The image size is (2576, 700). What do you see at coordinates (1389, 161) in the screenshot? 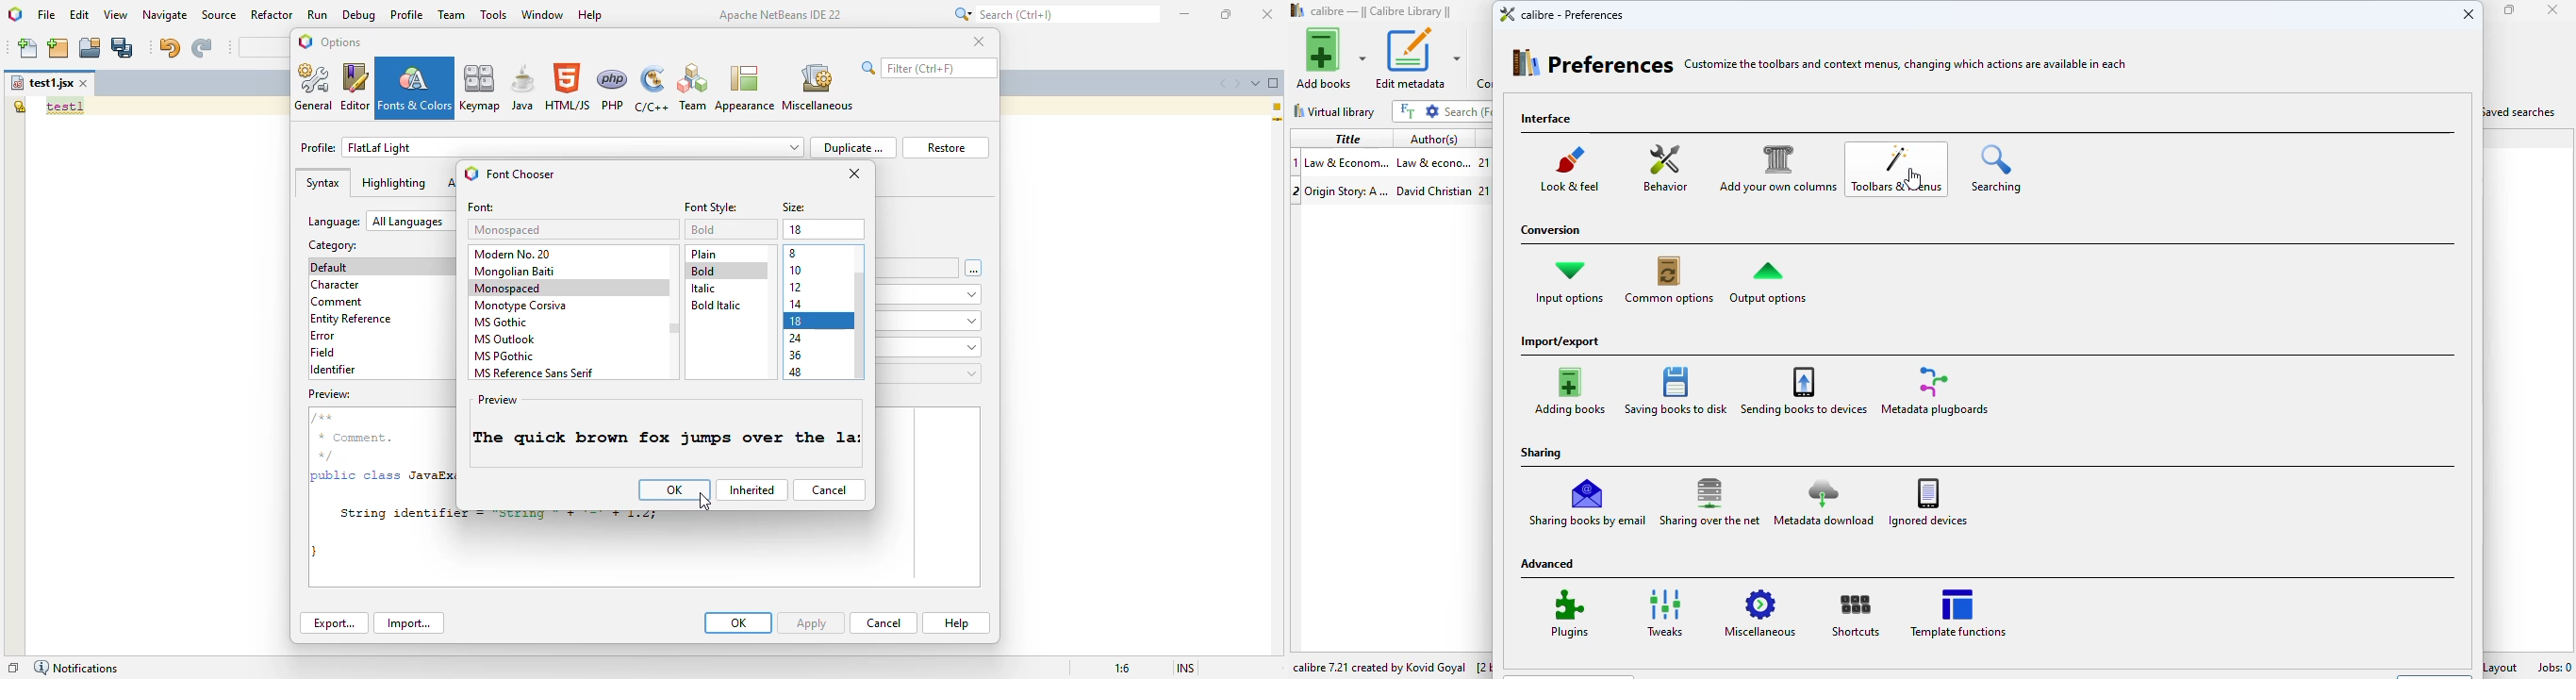
I see `book 1` at bounding box center [1389, 161].